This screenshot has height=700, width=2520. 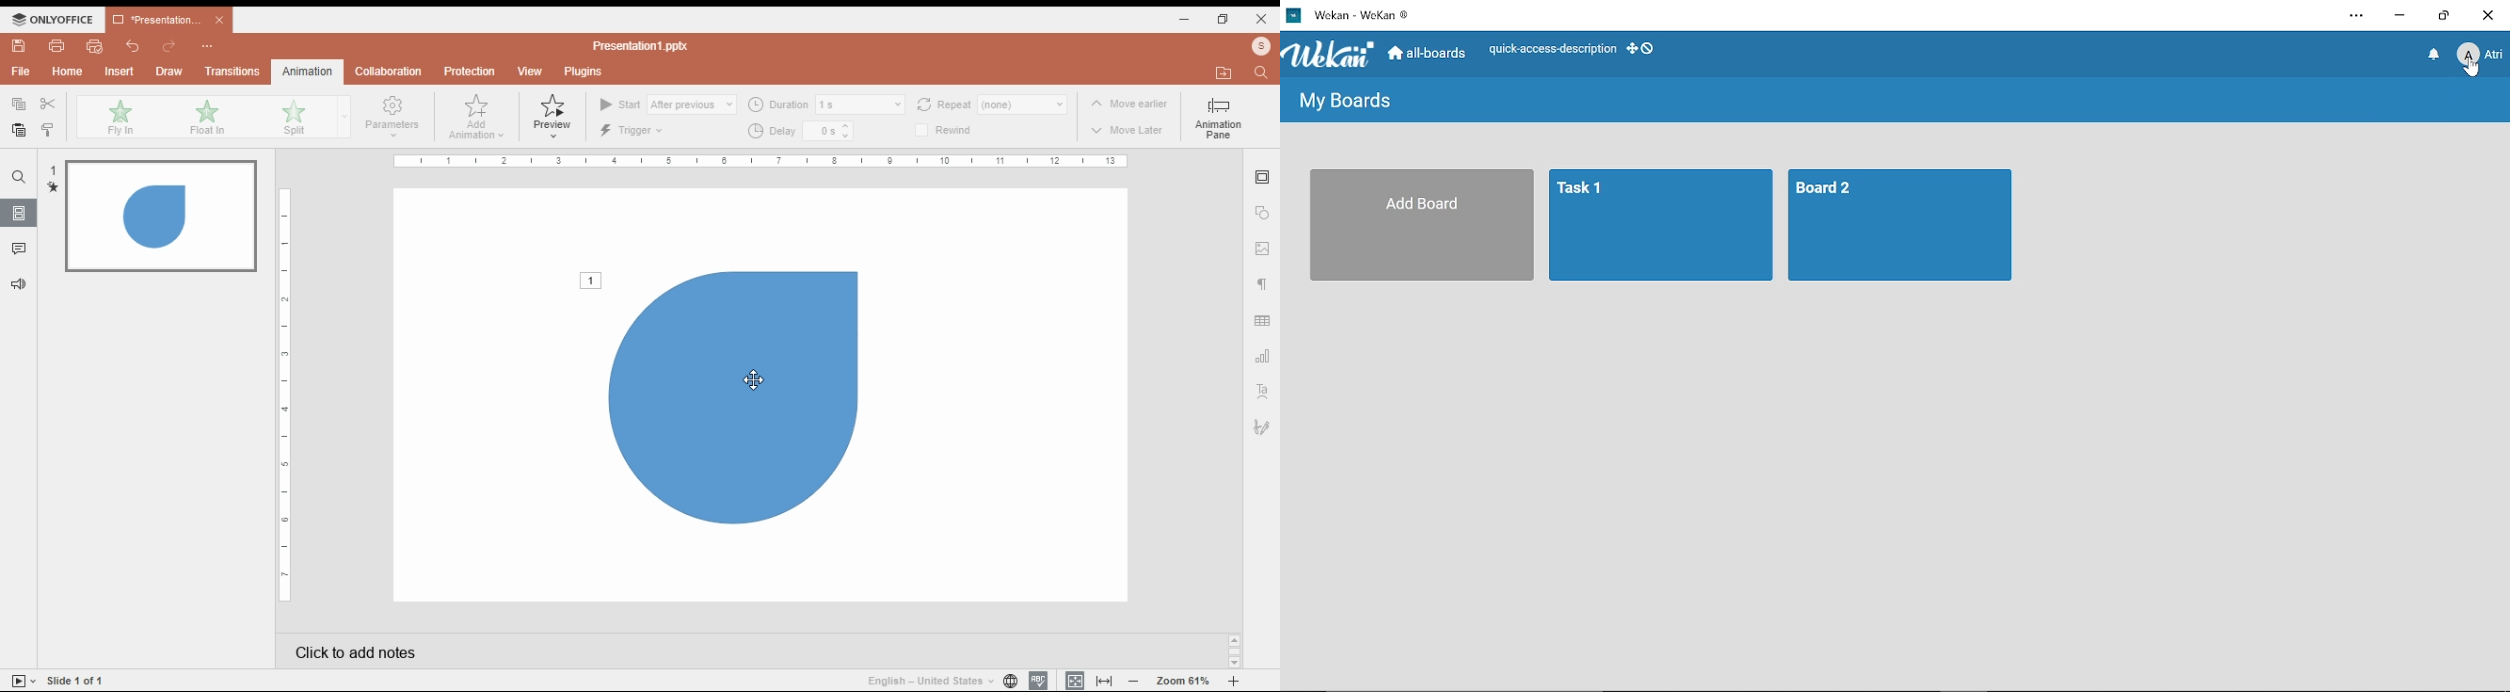 I want to click on copy, so click(x=19, y=105).